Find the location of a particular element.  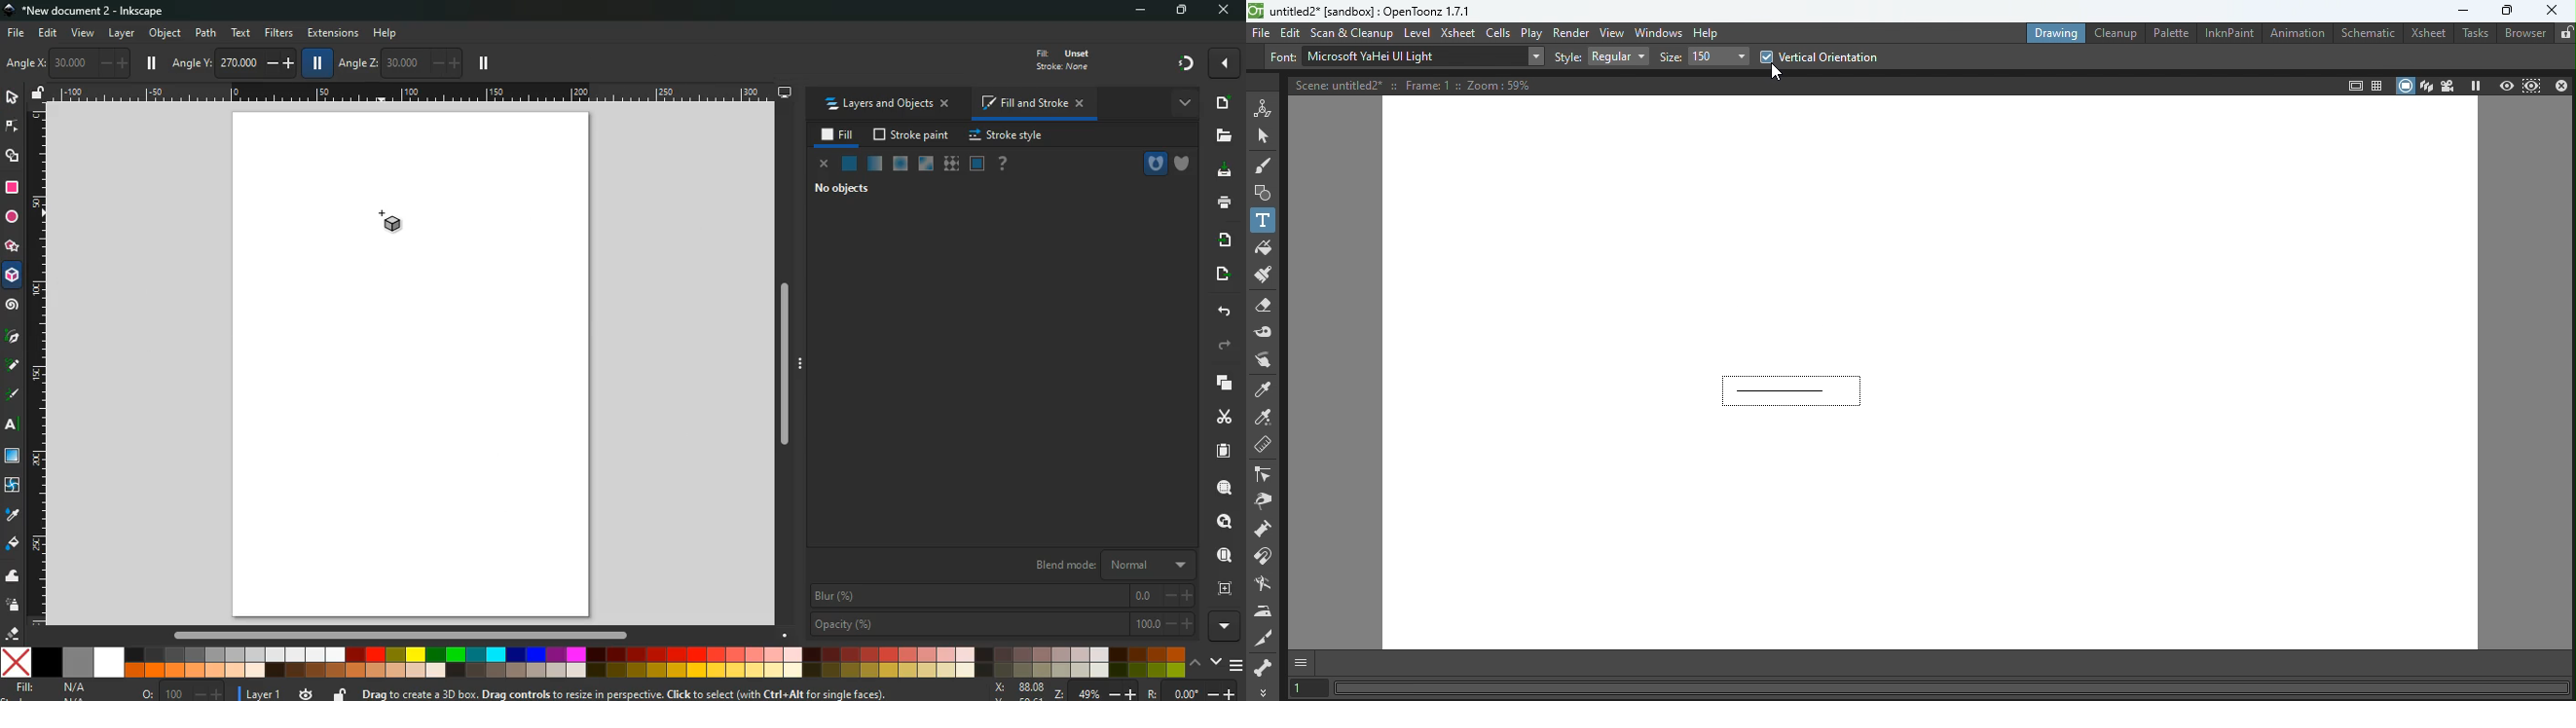

More Tools is located at coordinates (1264, 690).